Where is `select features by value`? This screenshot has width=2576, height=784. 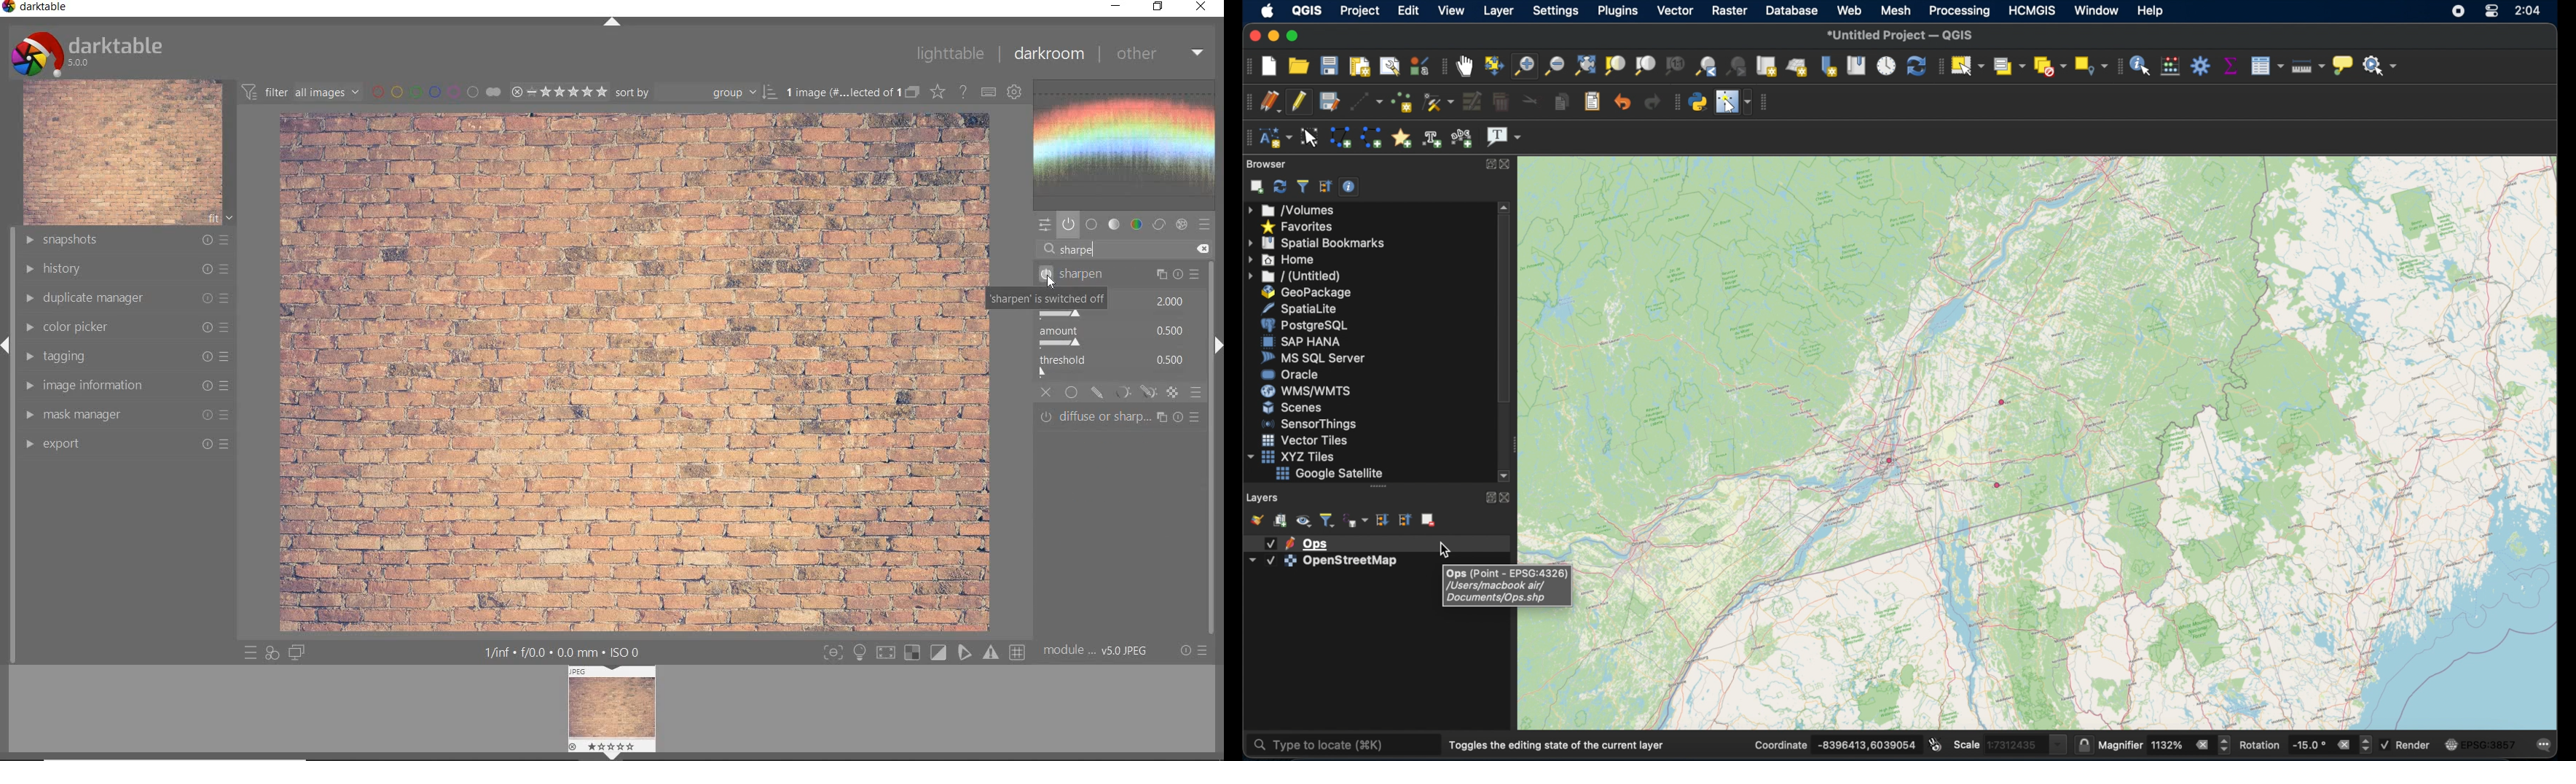
select features by value is located at coordinates (2008, 66).